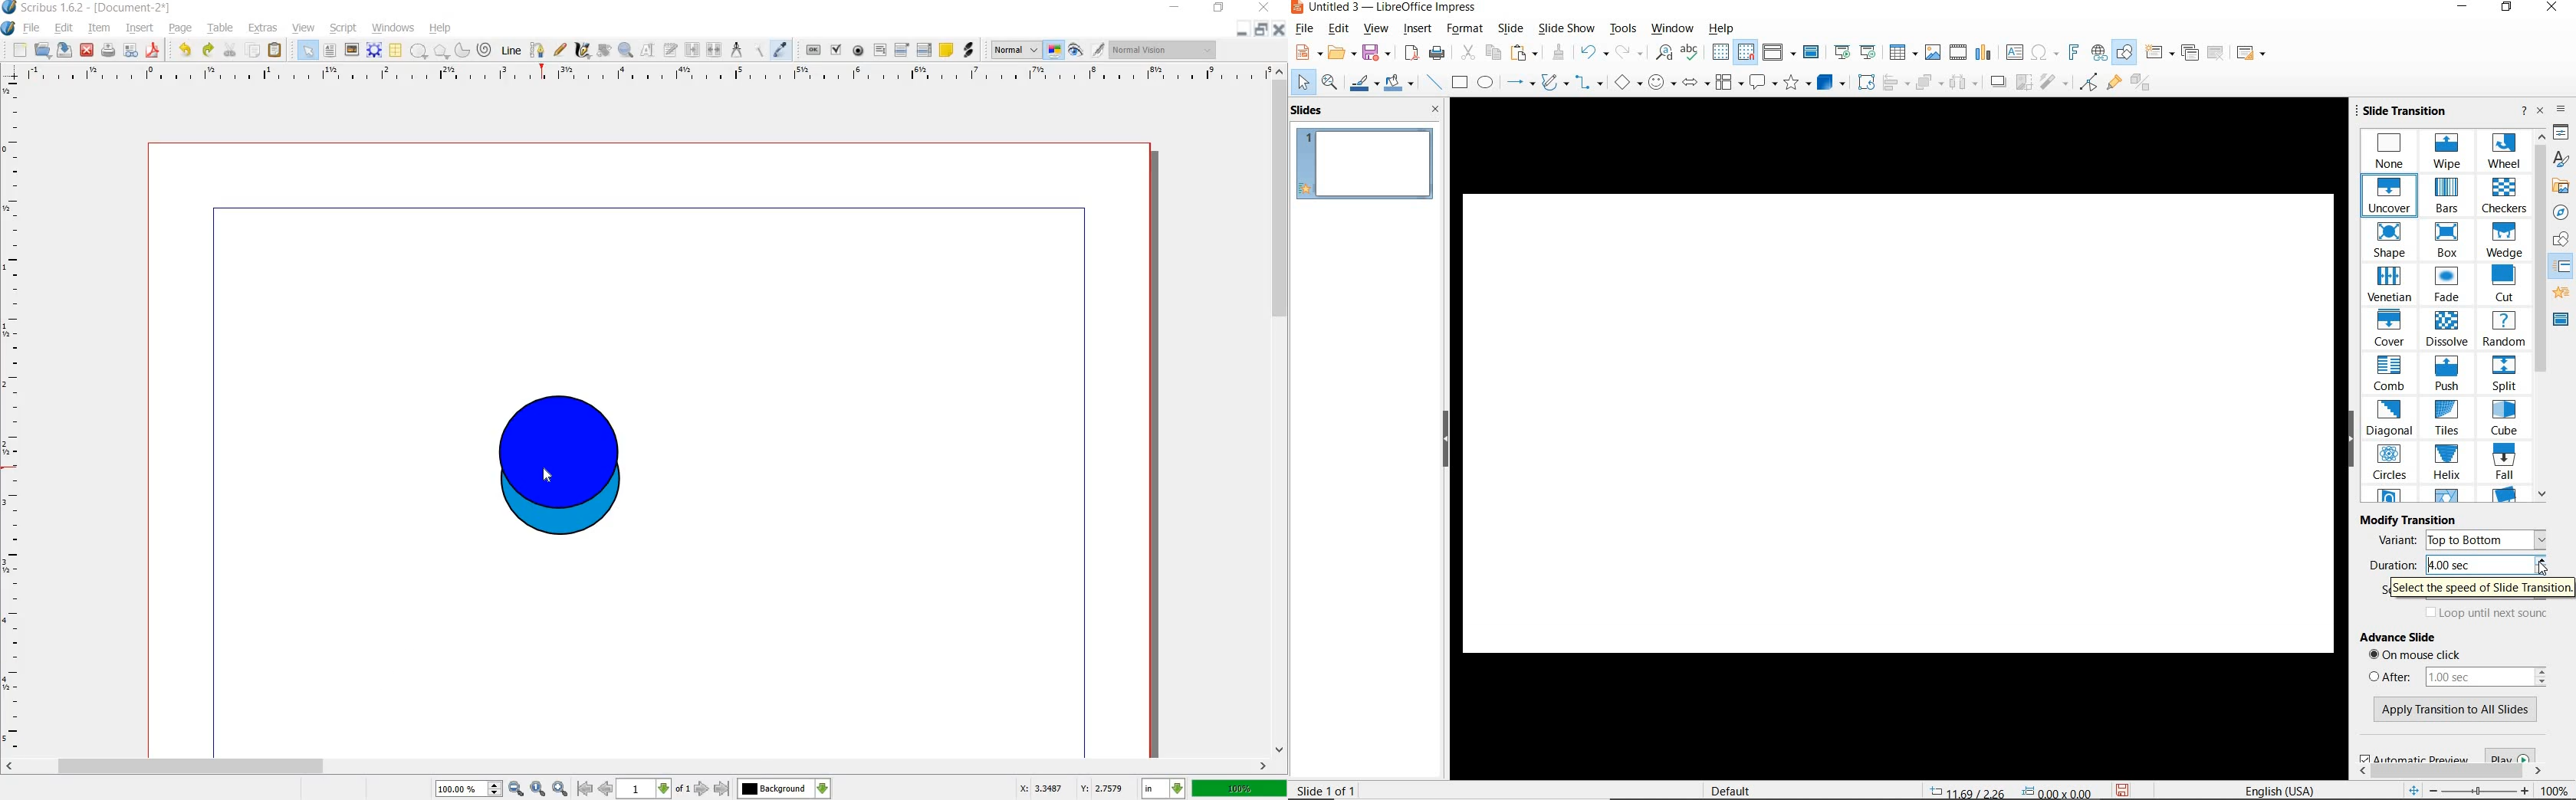 This screenshot has width=2576, height=812. Describe the element at coordinates (2390, 241) in the screenshot. I see `SHAPE` at that location.